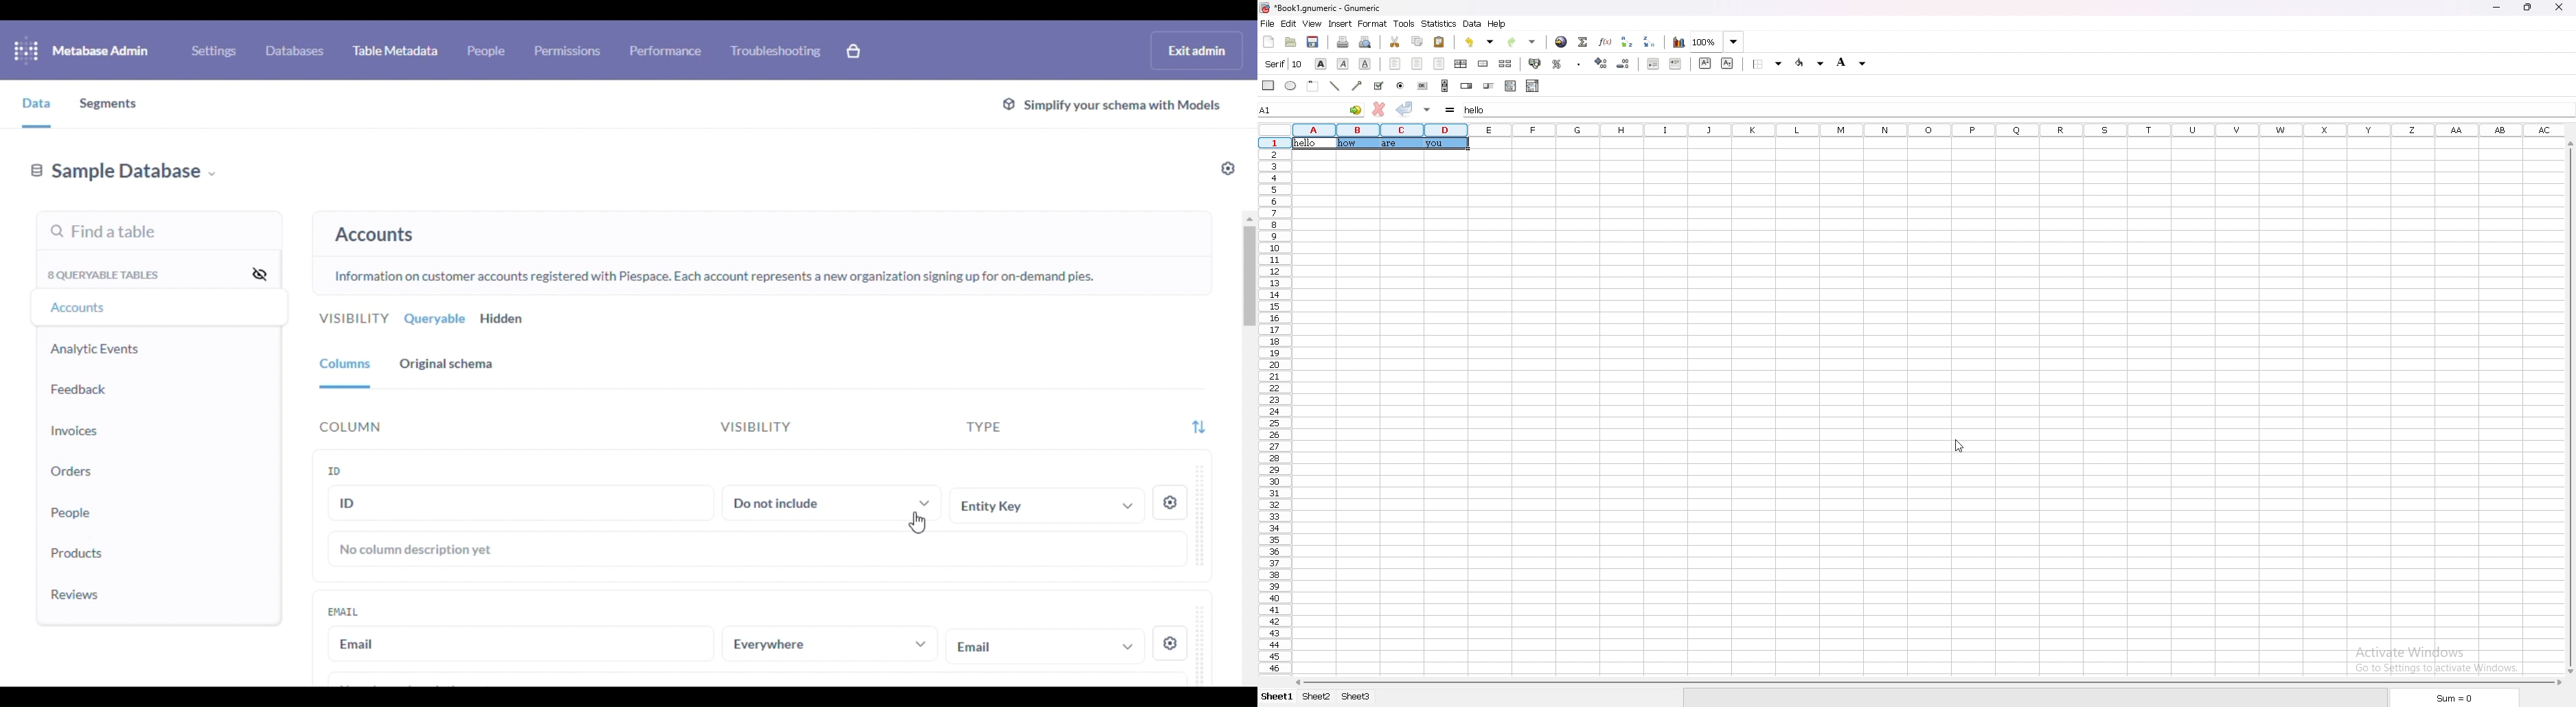 The width and height of the screenshot is (2576, 728). Describe the element at coordinates (1404, 23) in the screenshot. I see `tools` at that location.